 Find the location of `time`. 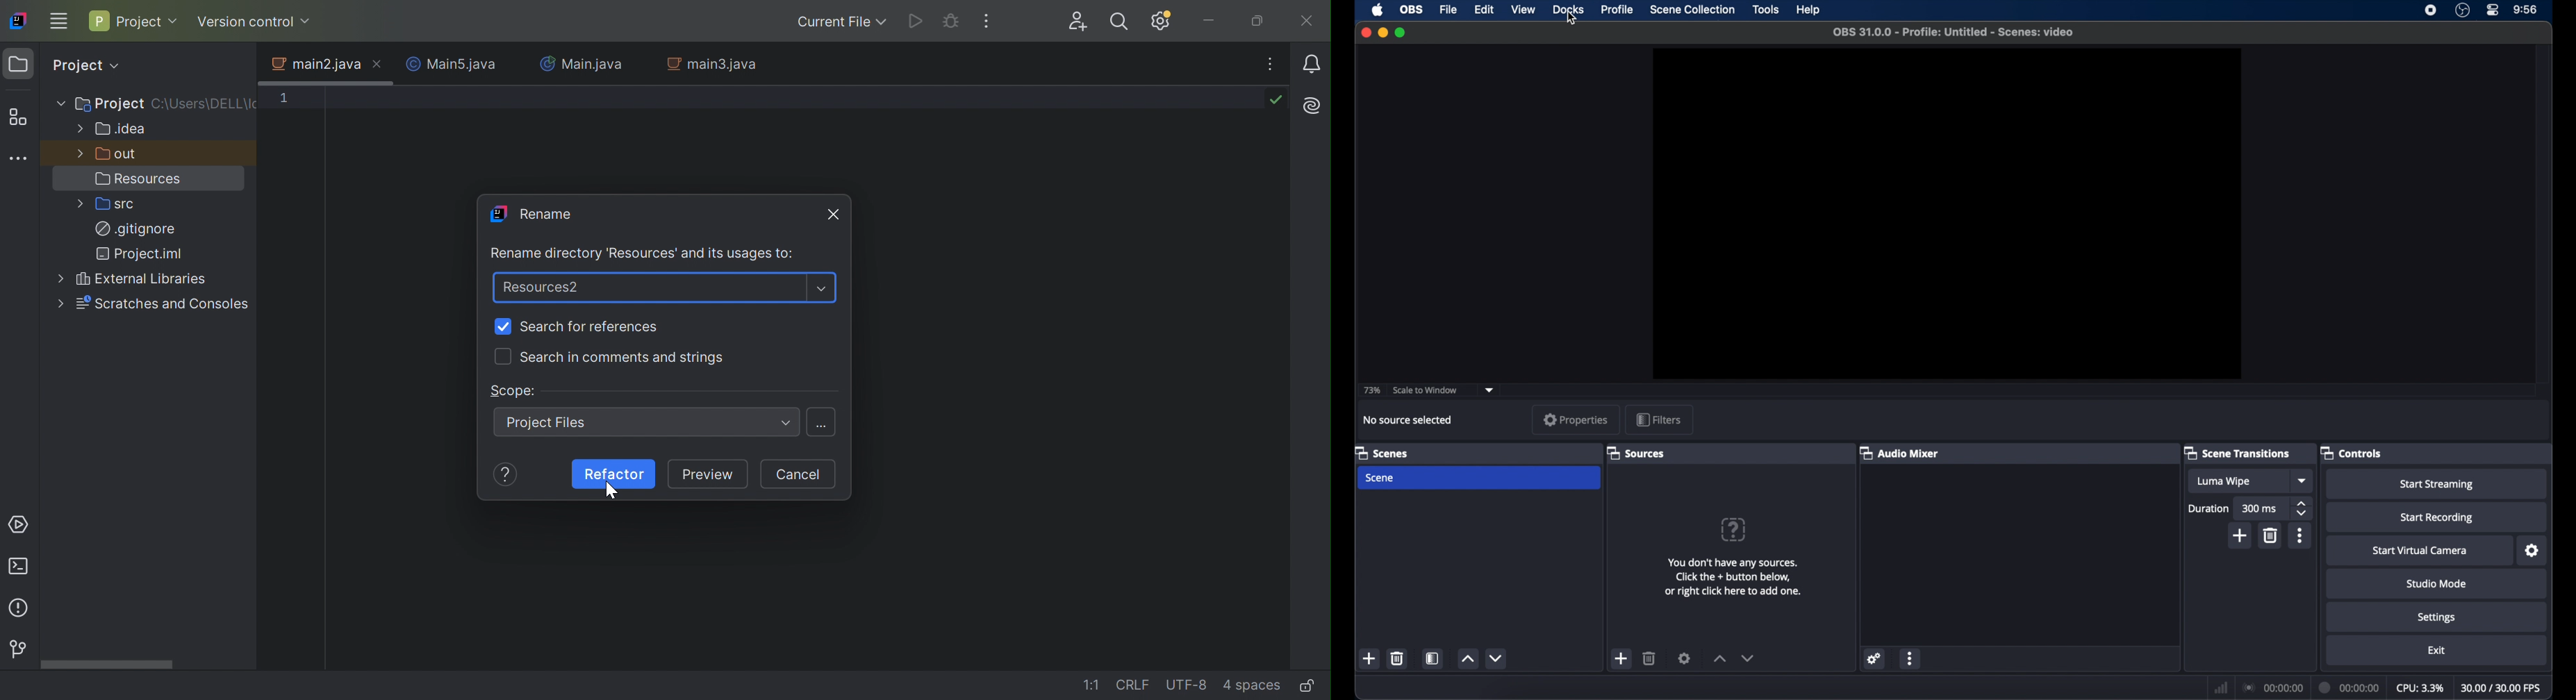

time is located at coordinates (2525, 10).